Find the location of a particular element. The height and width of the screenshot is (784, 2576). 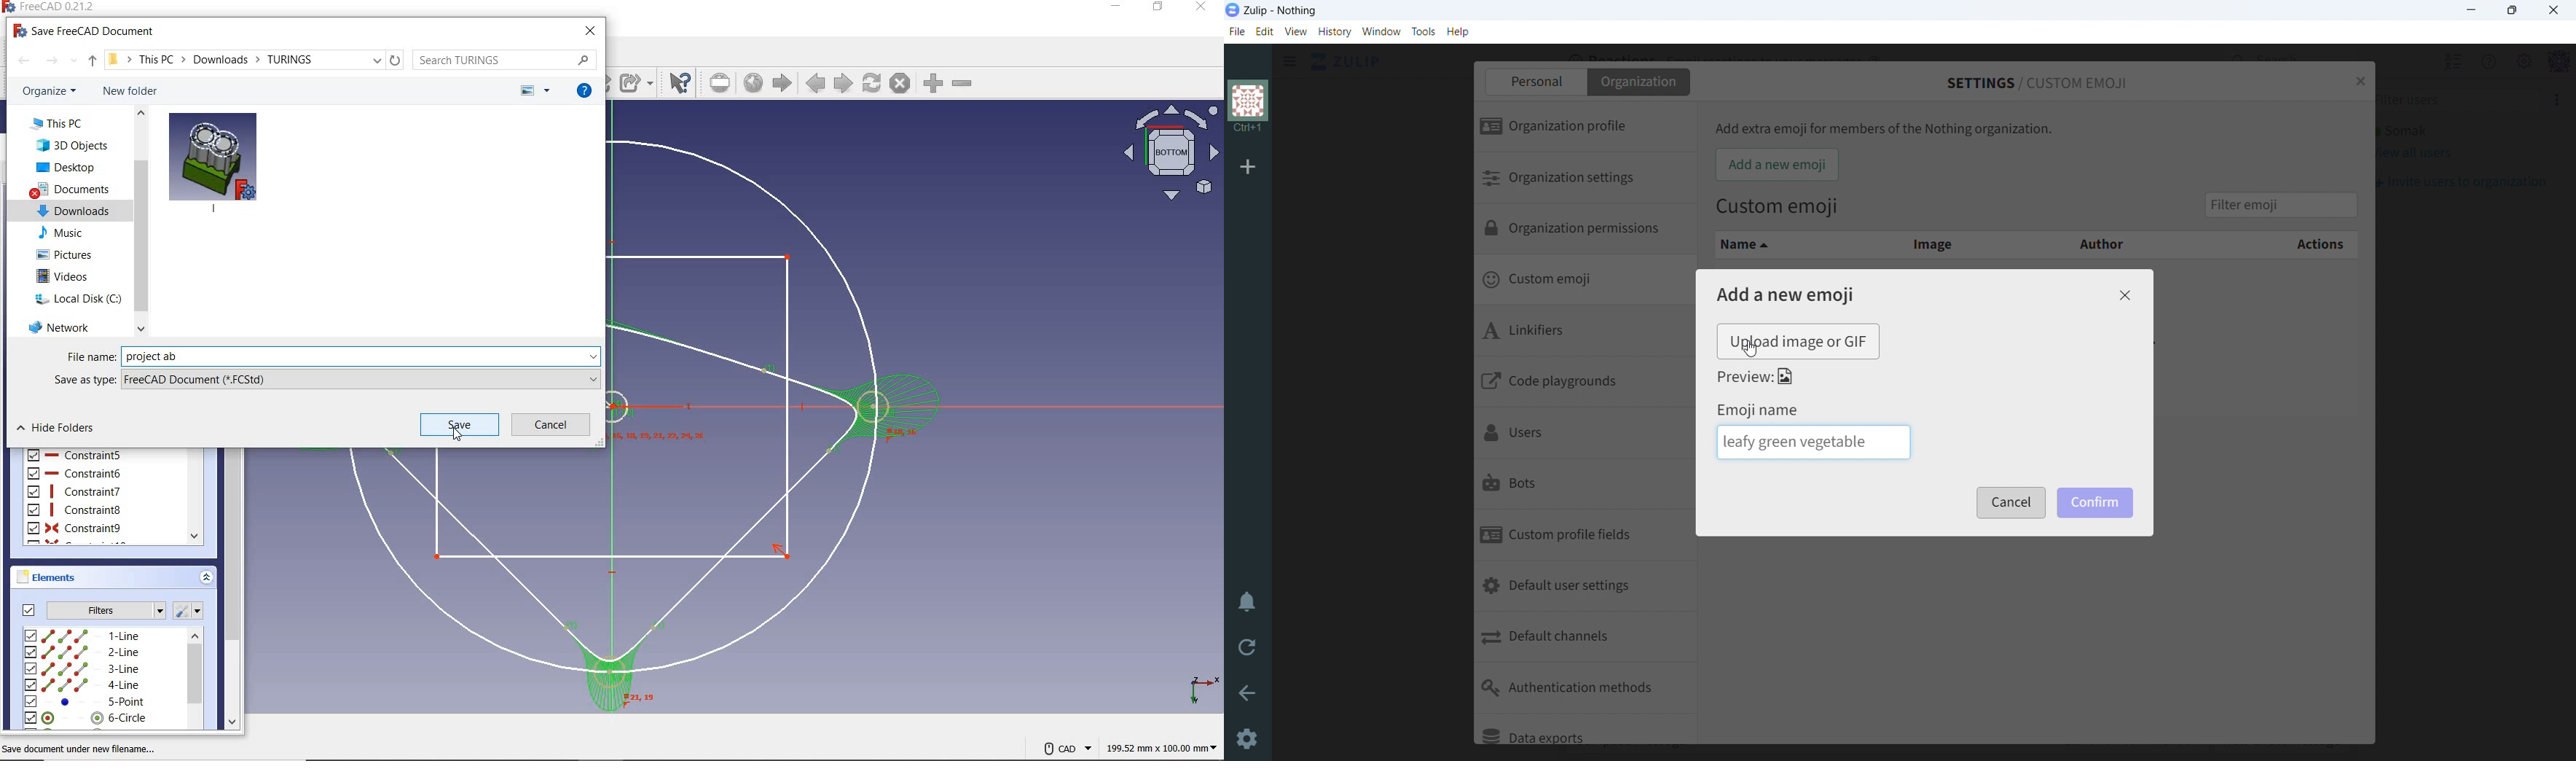

upload image or gif is located at coordinates (1799, 341).